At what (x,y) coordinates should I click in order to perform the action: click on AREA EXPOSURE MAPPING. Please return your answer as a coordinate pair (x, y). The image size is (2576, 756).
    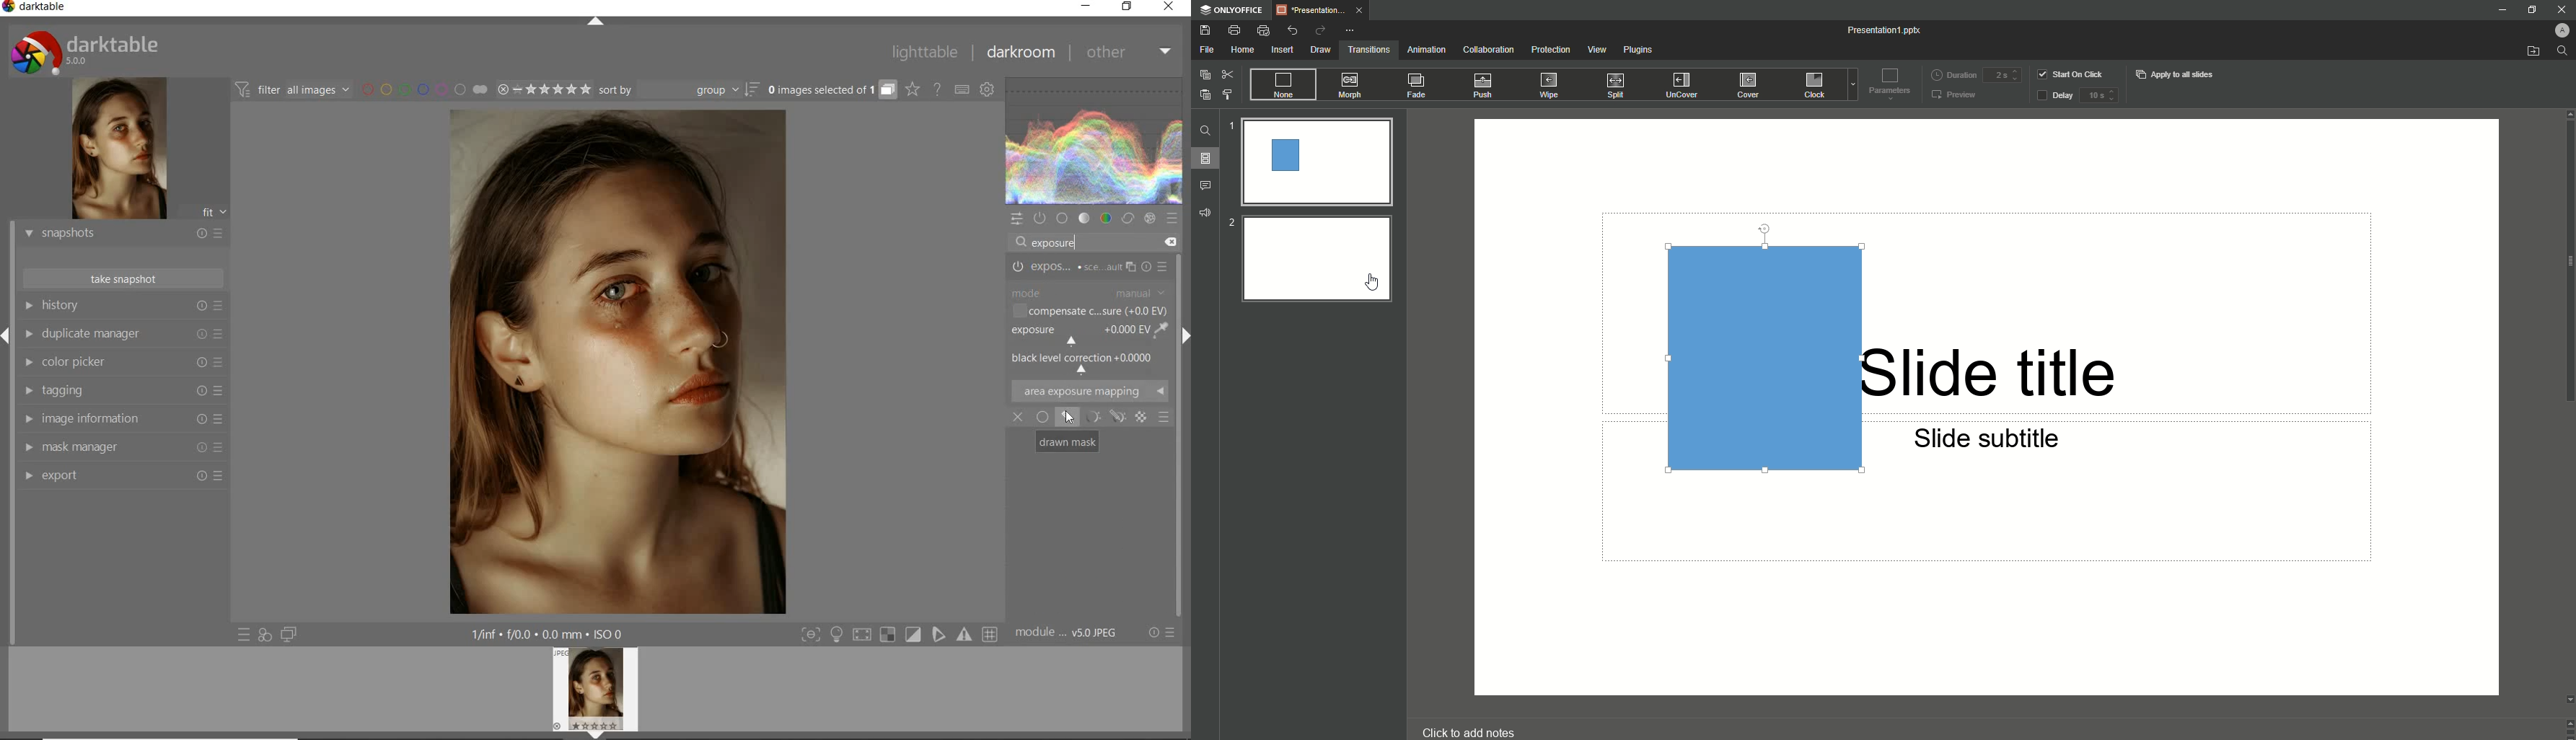
    Looking at the image, I should click on (1088, 392).